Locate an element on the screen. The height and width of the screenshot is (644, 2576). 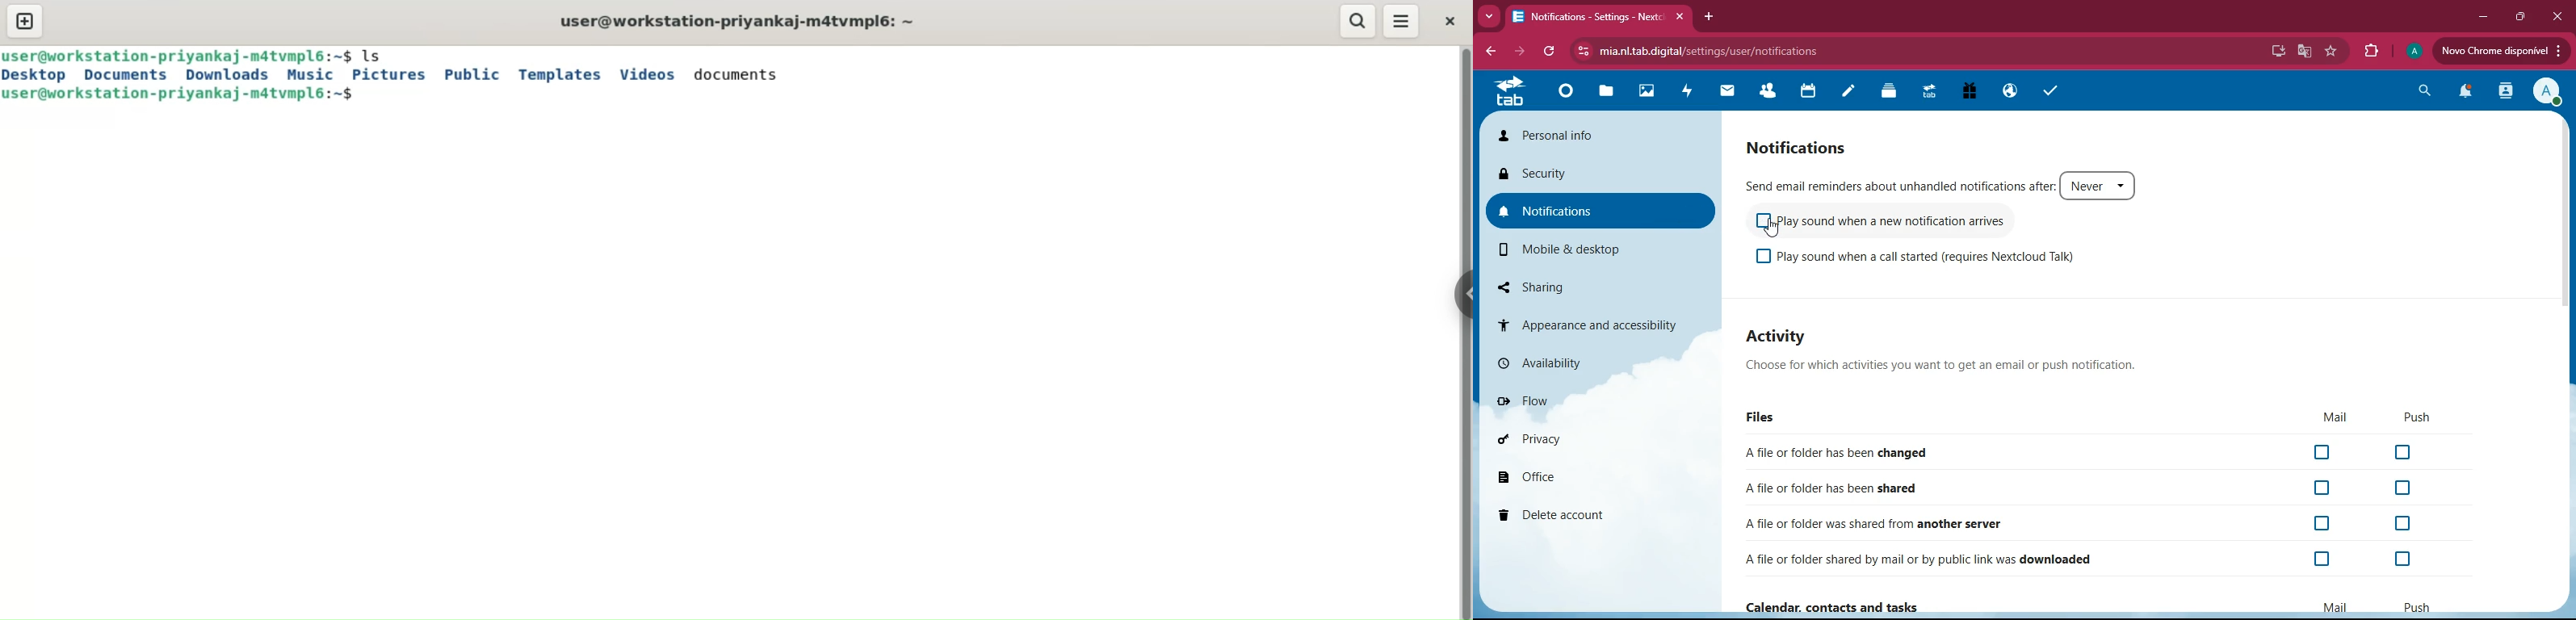
Calendar, contacts and tasks is located at coordinates (1847, 607).